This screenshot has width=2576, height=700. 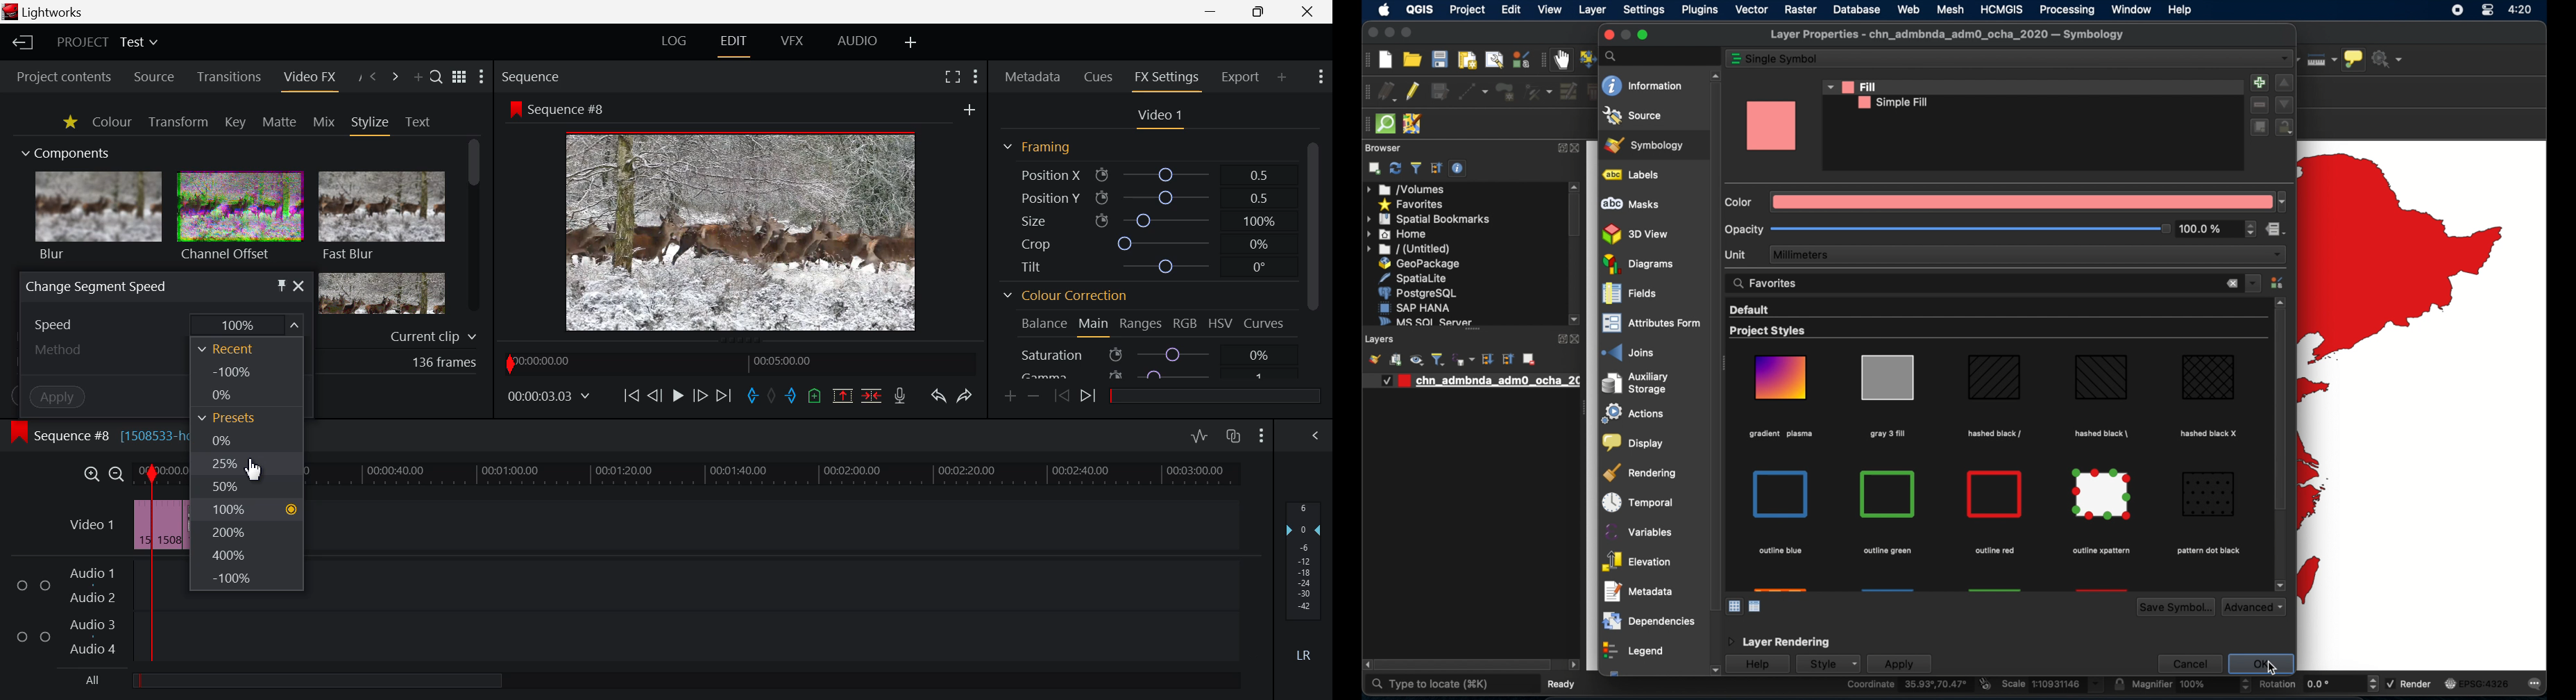 I want to click on Presets, so click(x=246, y=422).